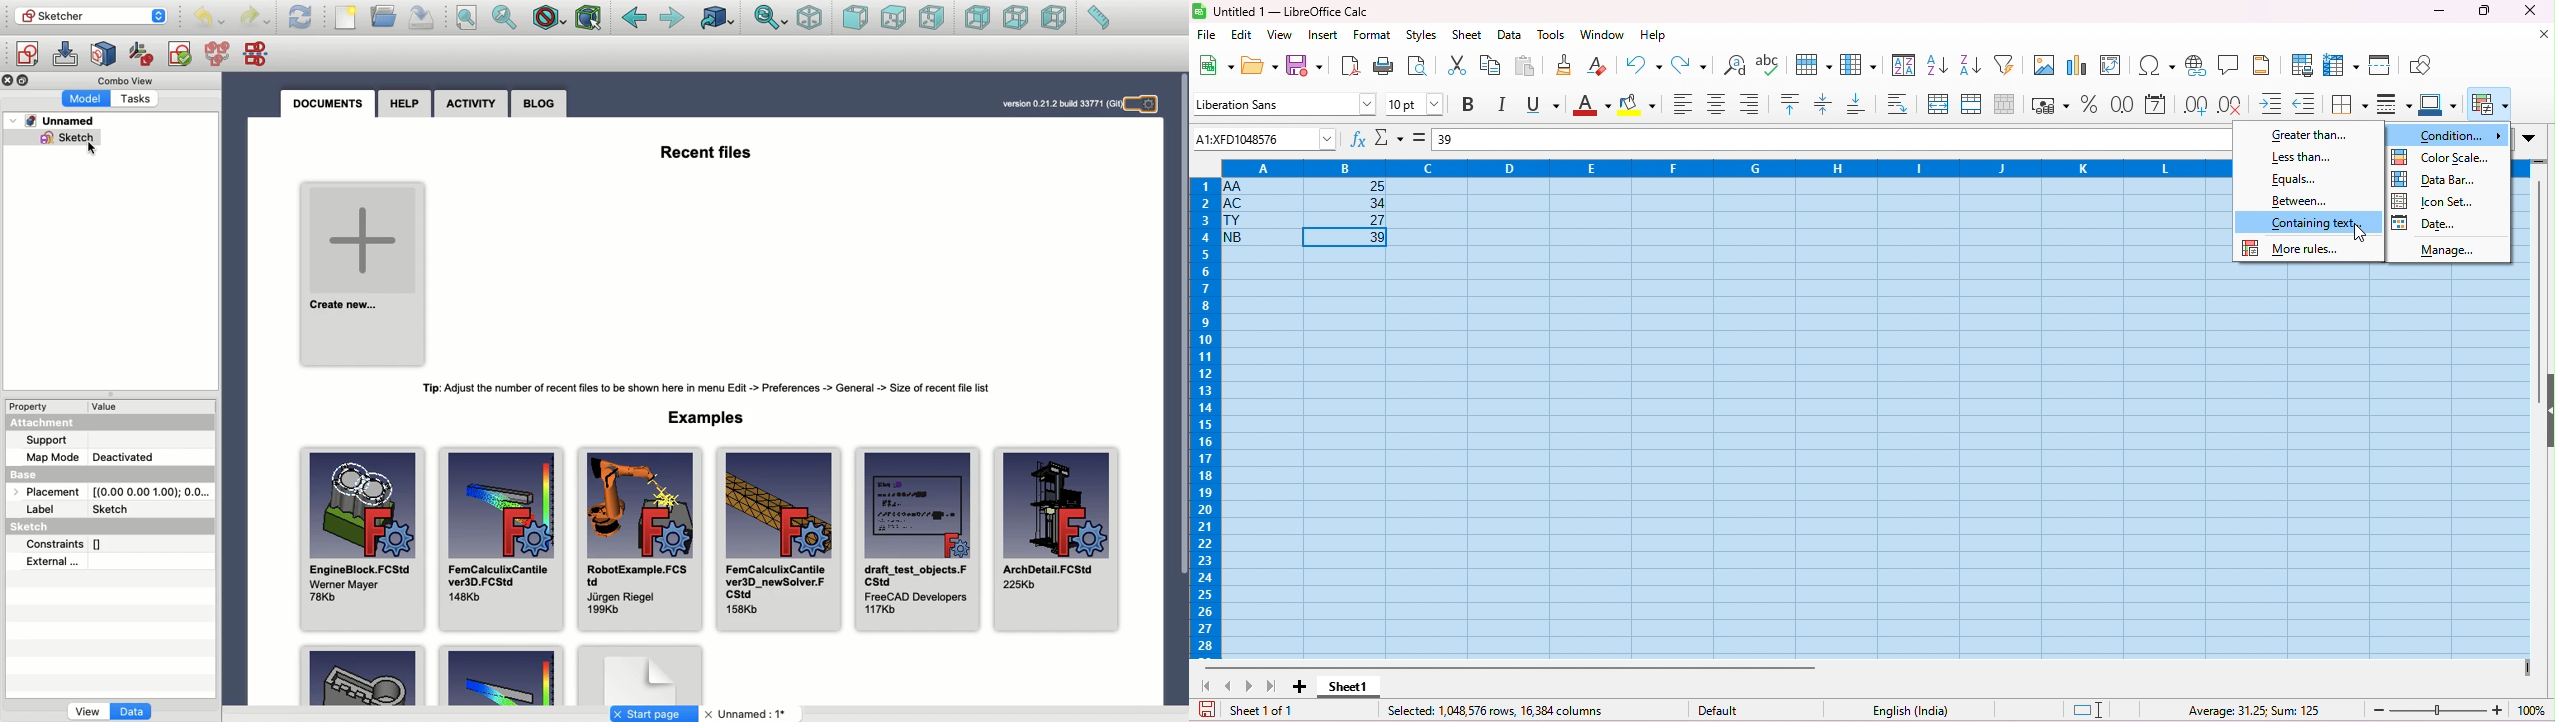 The width and height of the screenshot is (2576, 728). Describe the element at coordinates (422, 18) in the screenshot. I see `Save` at that location.